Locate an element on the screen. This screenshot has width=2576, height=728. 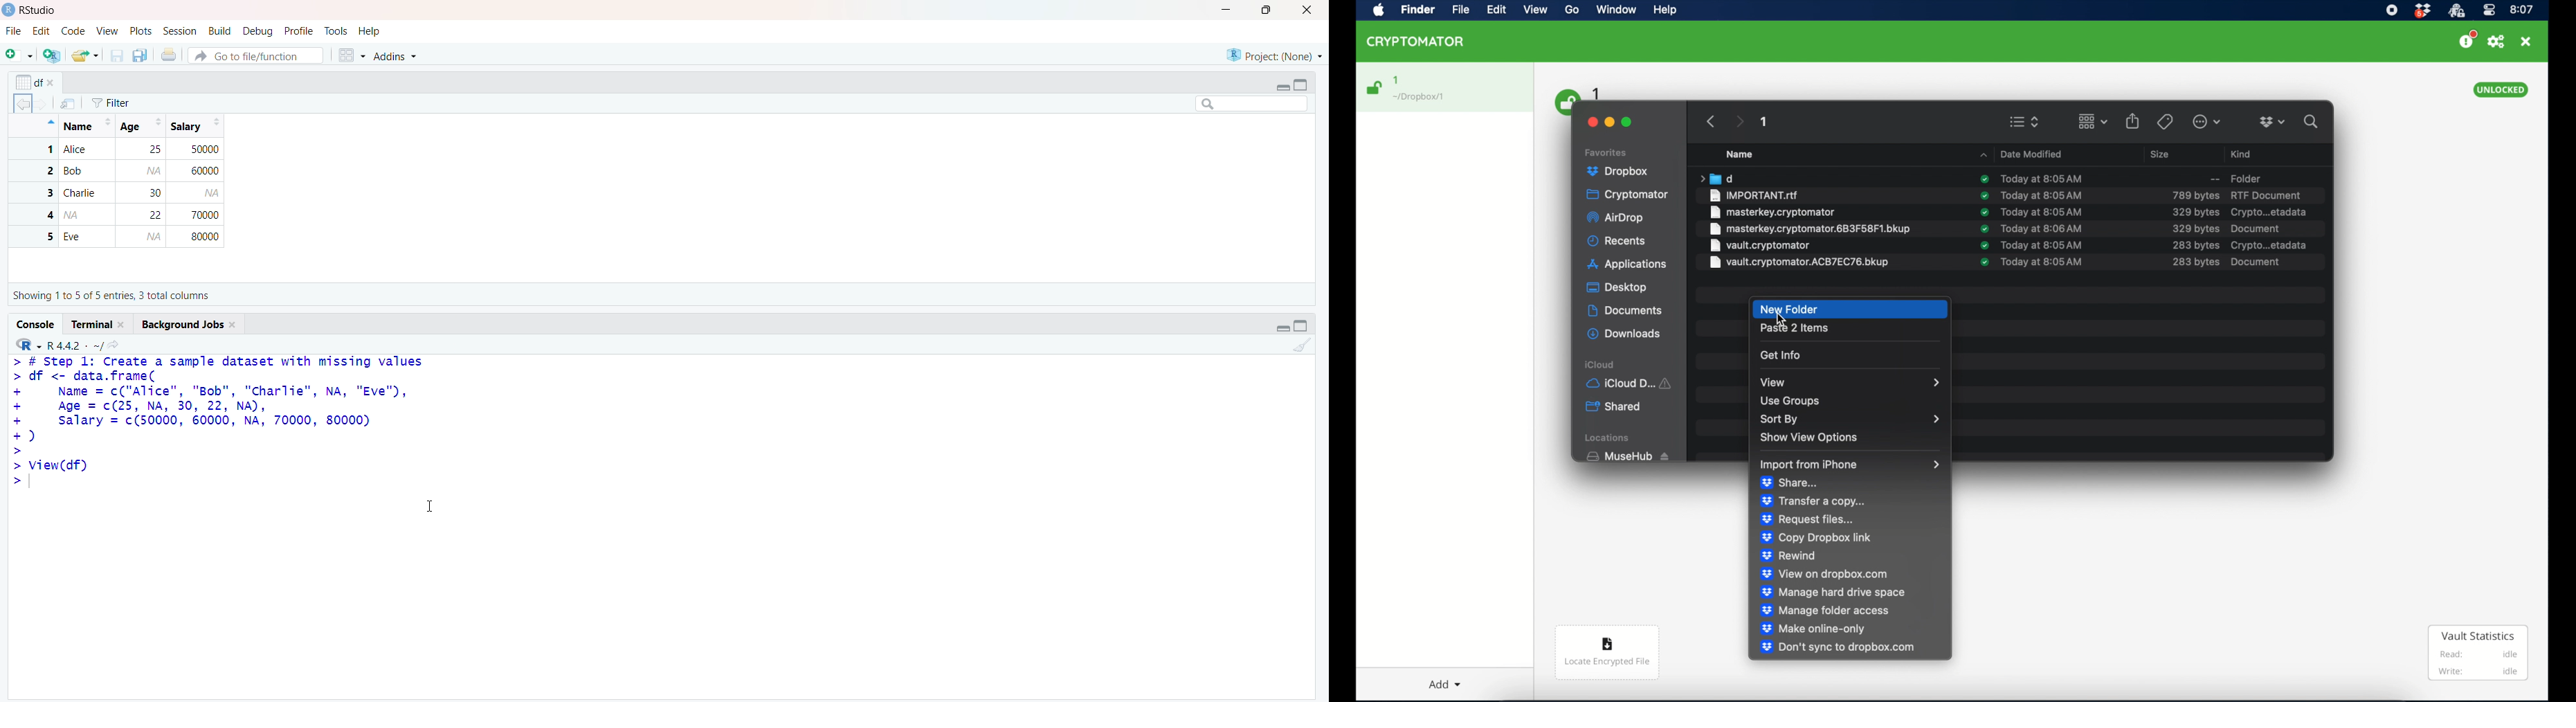
Go to file/function is located at coordinates (256, 55).